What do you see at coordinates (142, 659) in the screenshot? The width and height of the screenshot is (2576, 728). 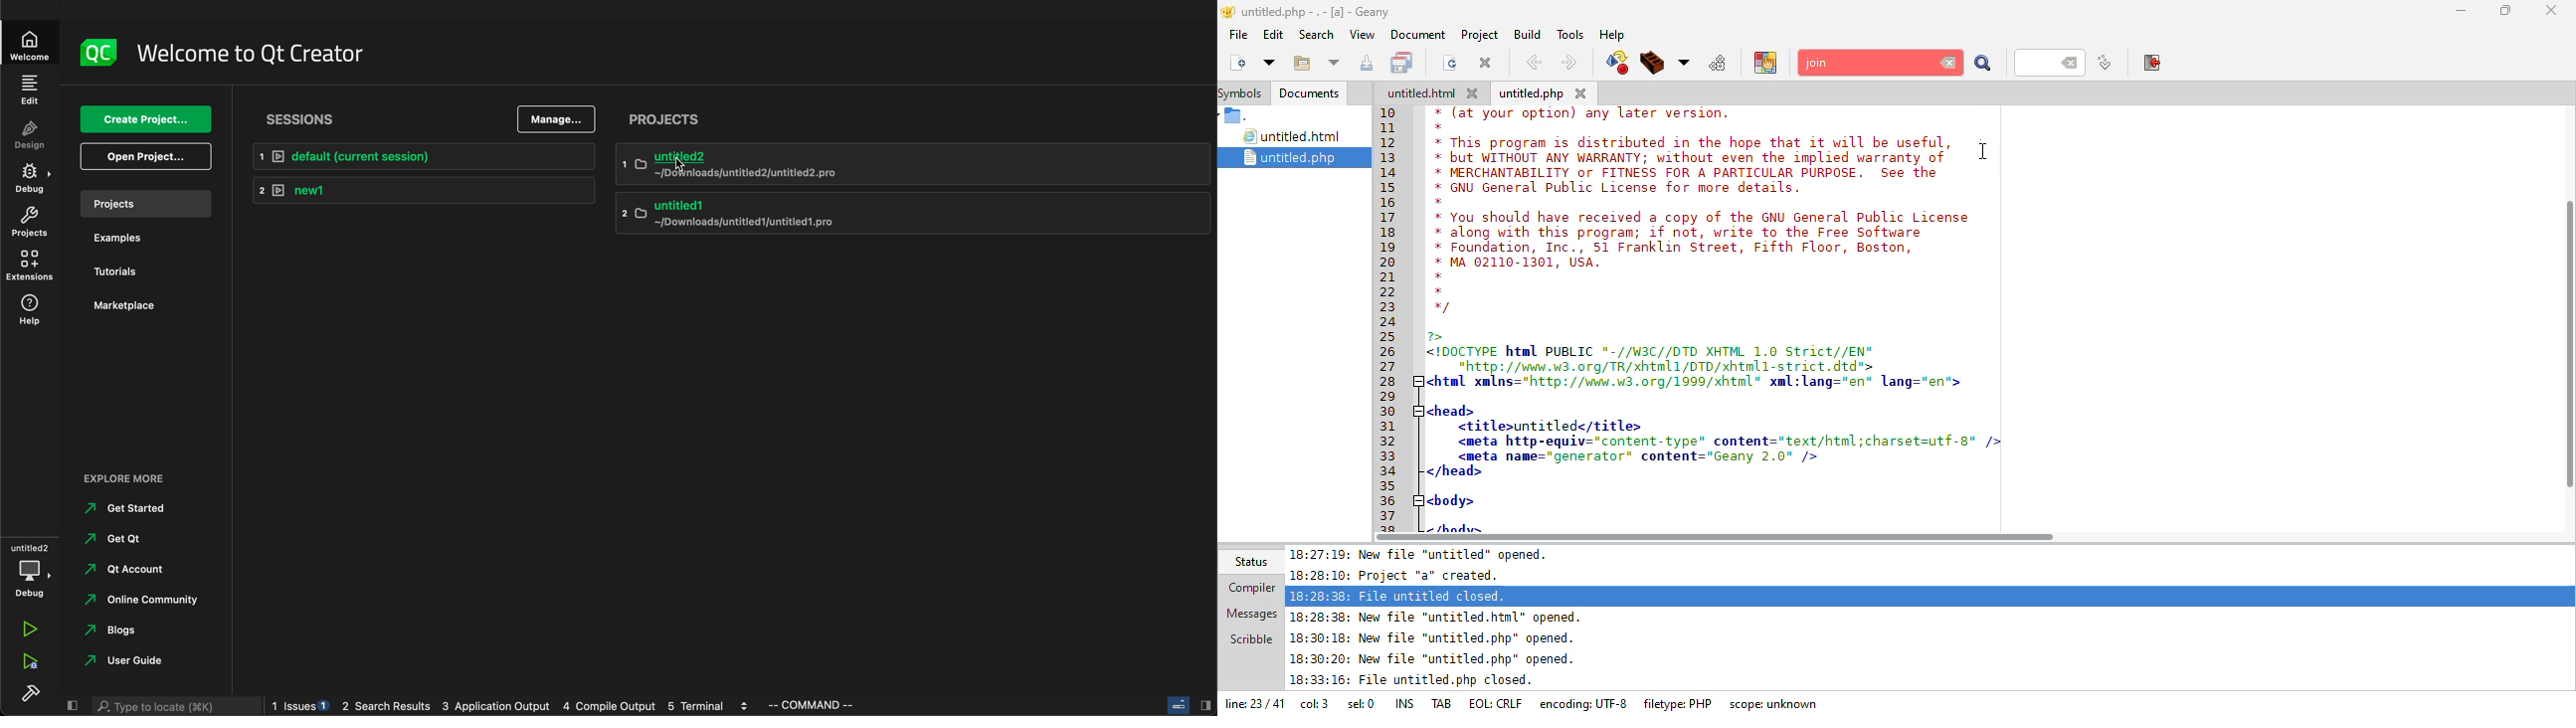 I see `user code` at bounding box center [142, 659].